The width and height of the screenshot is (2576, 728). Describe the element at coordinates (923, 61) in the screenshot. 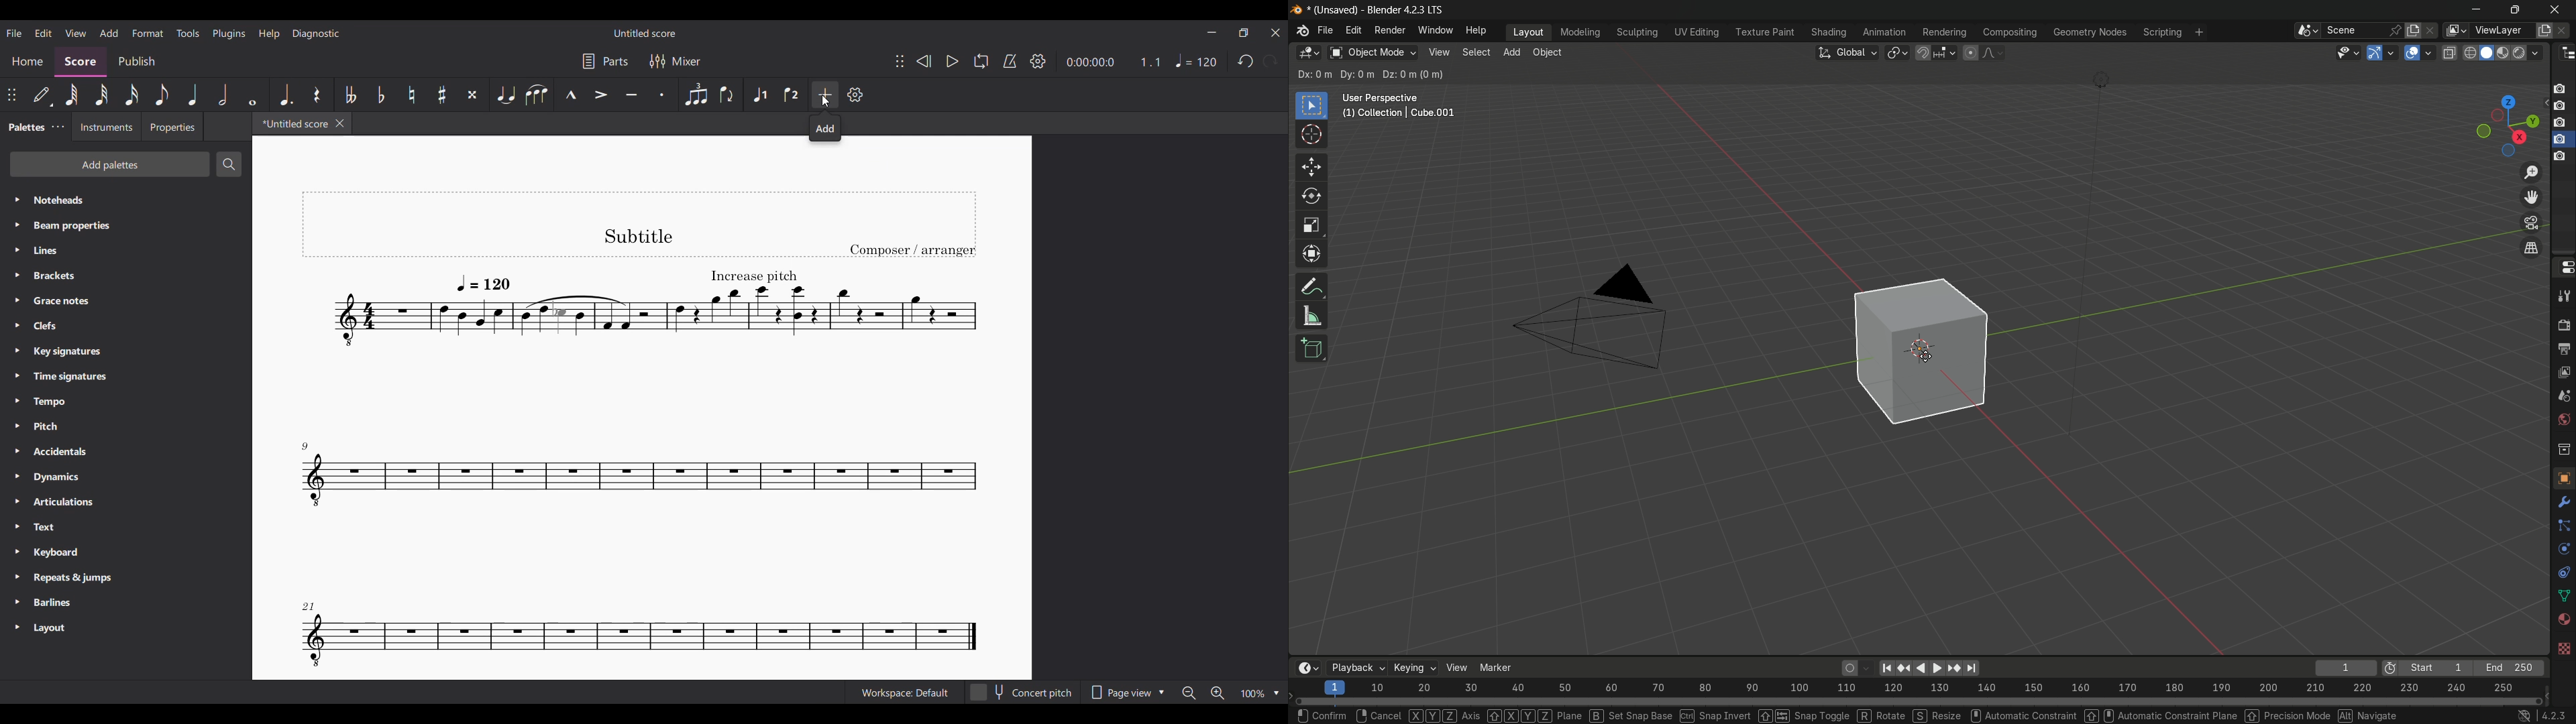

I see `Rewind` at that location.